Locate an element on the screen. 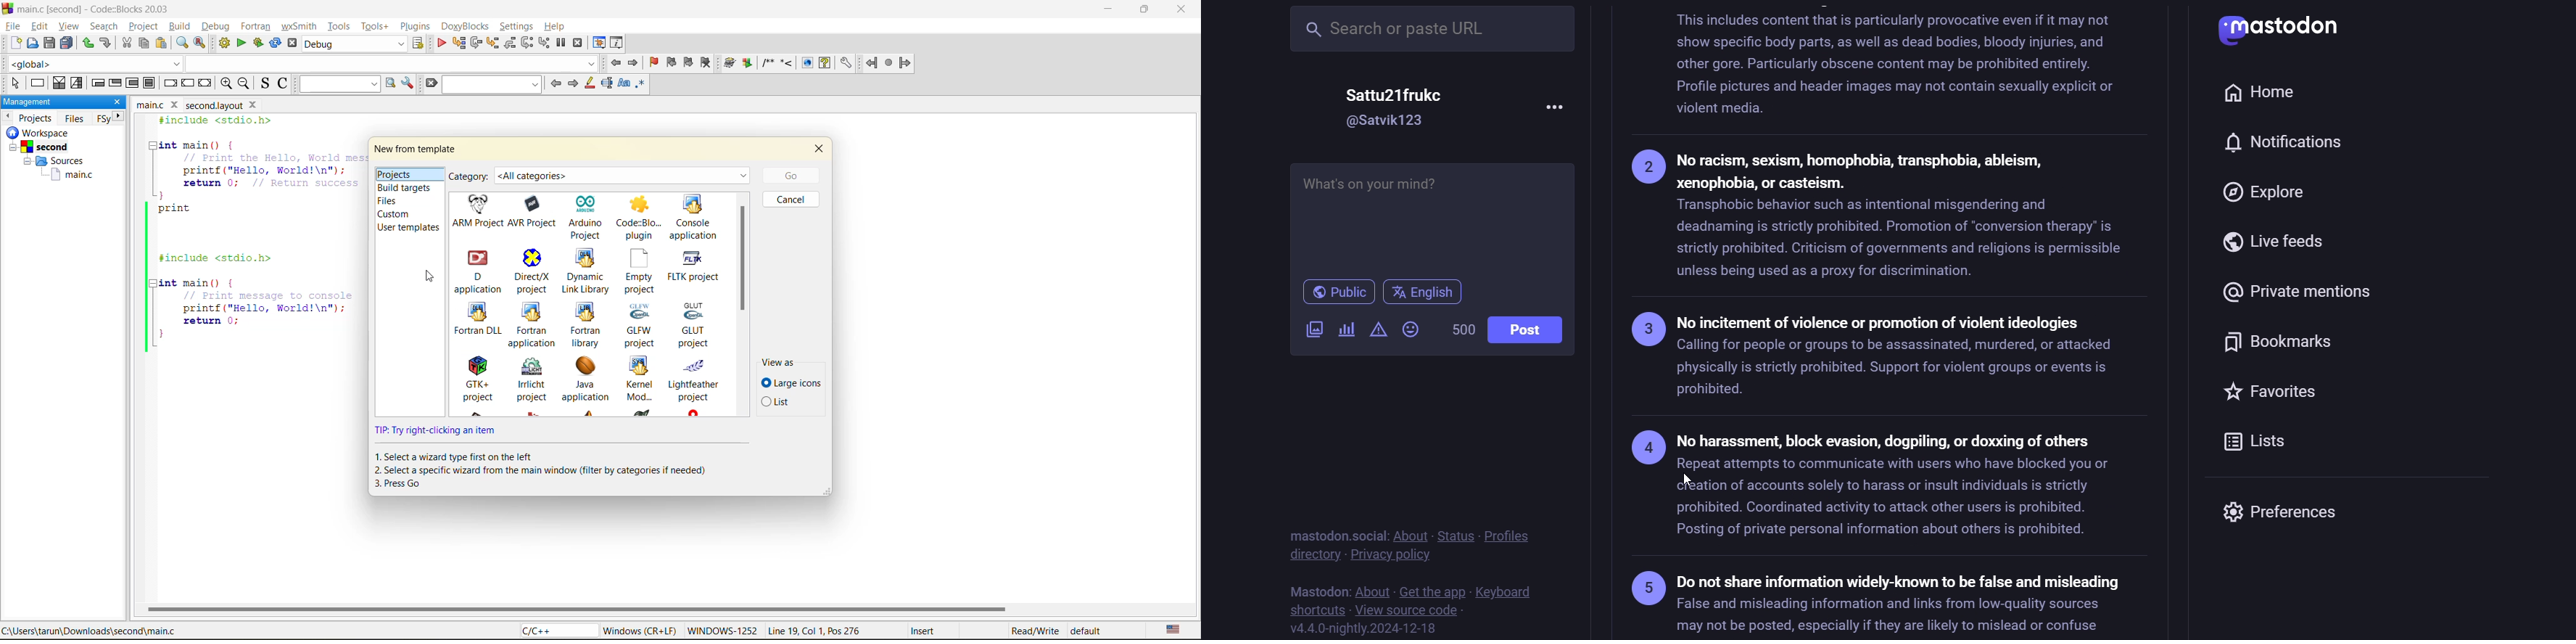 The width and height of the screenshot is (2576, 644). tools+ is located at coordinates (374, 27).